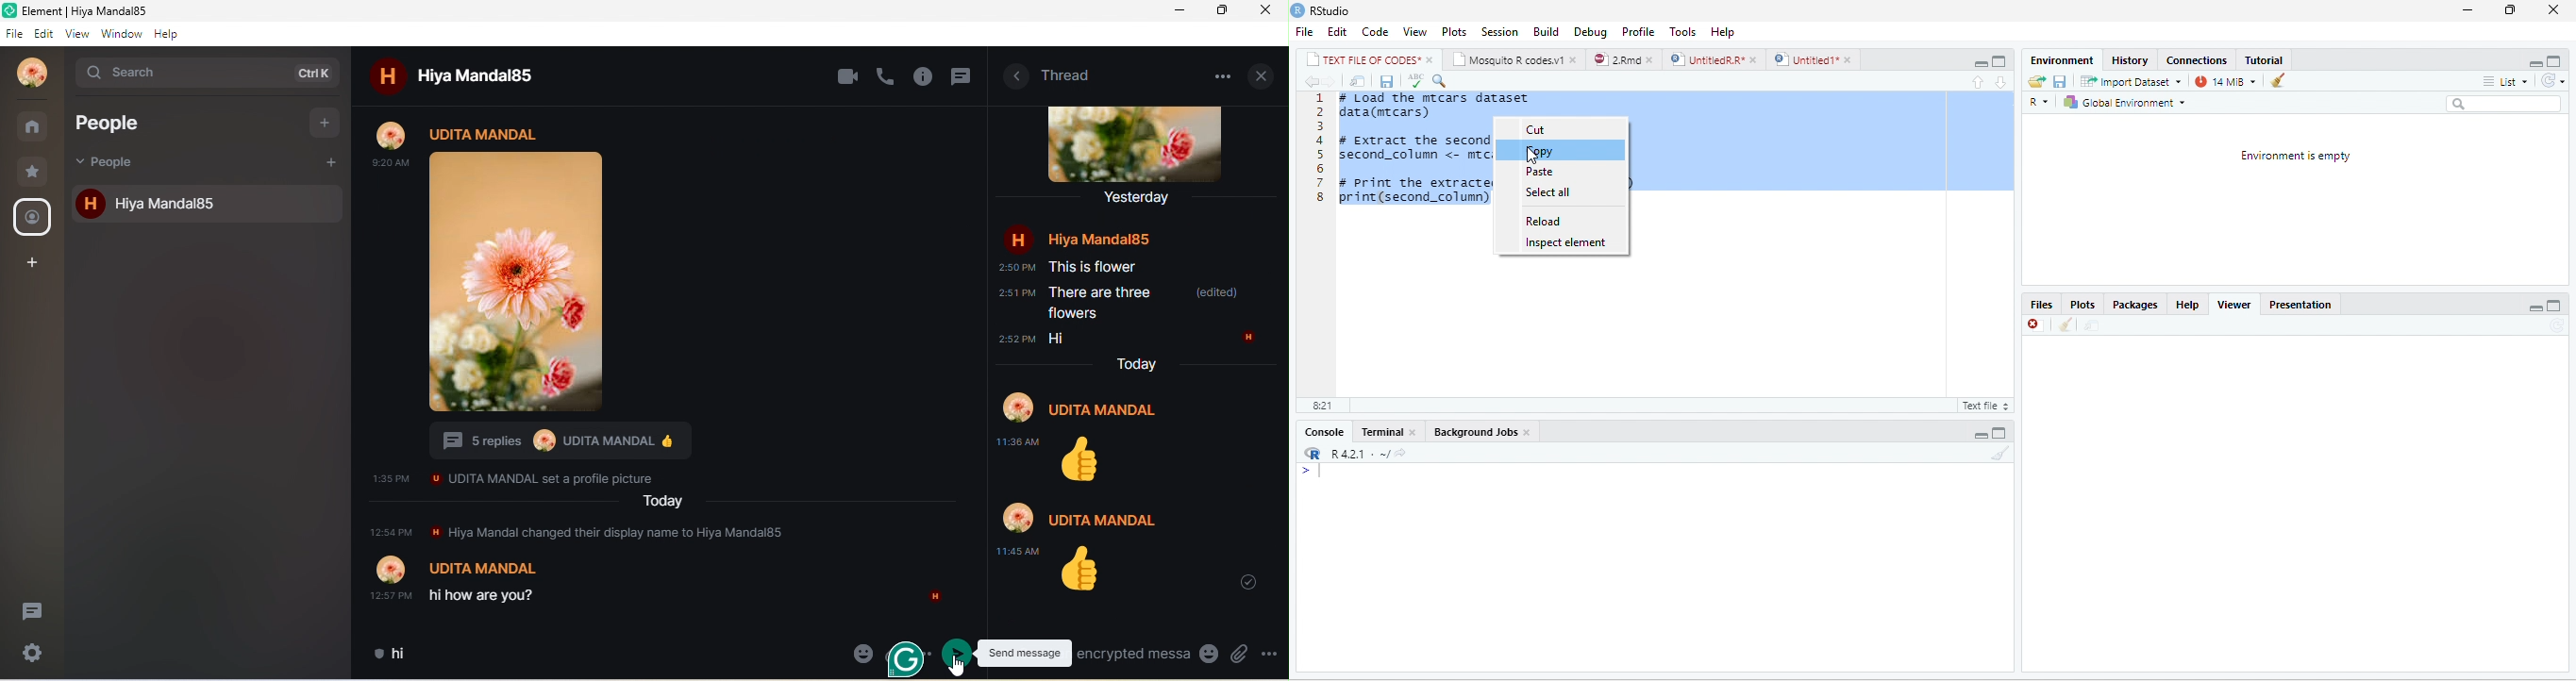  Describe the element at coordinates (1108, 410) in the screenshot. I see `Udita Mandal` at that location.